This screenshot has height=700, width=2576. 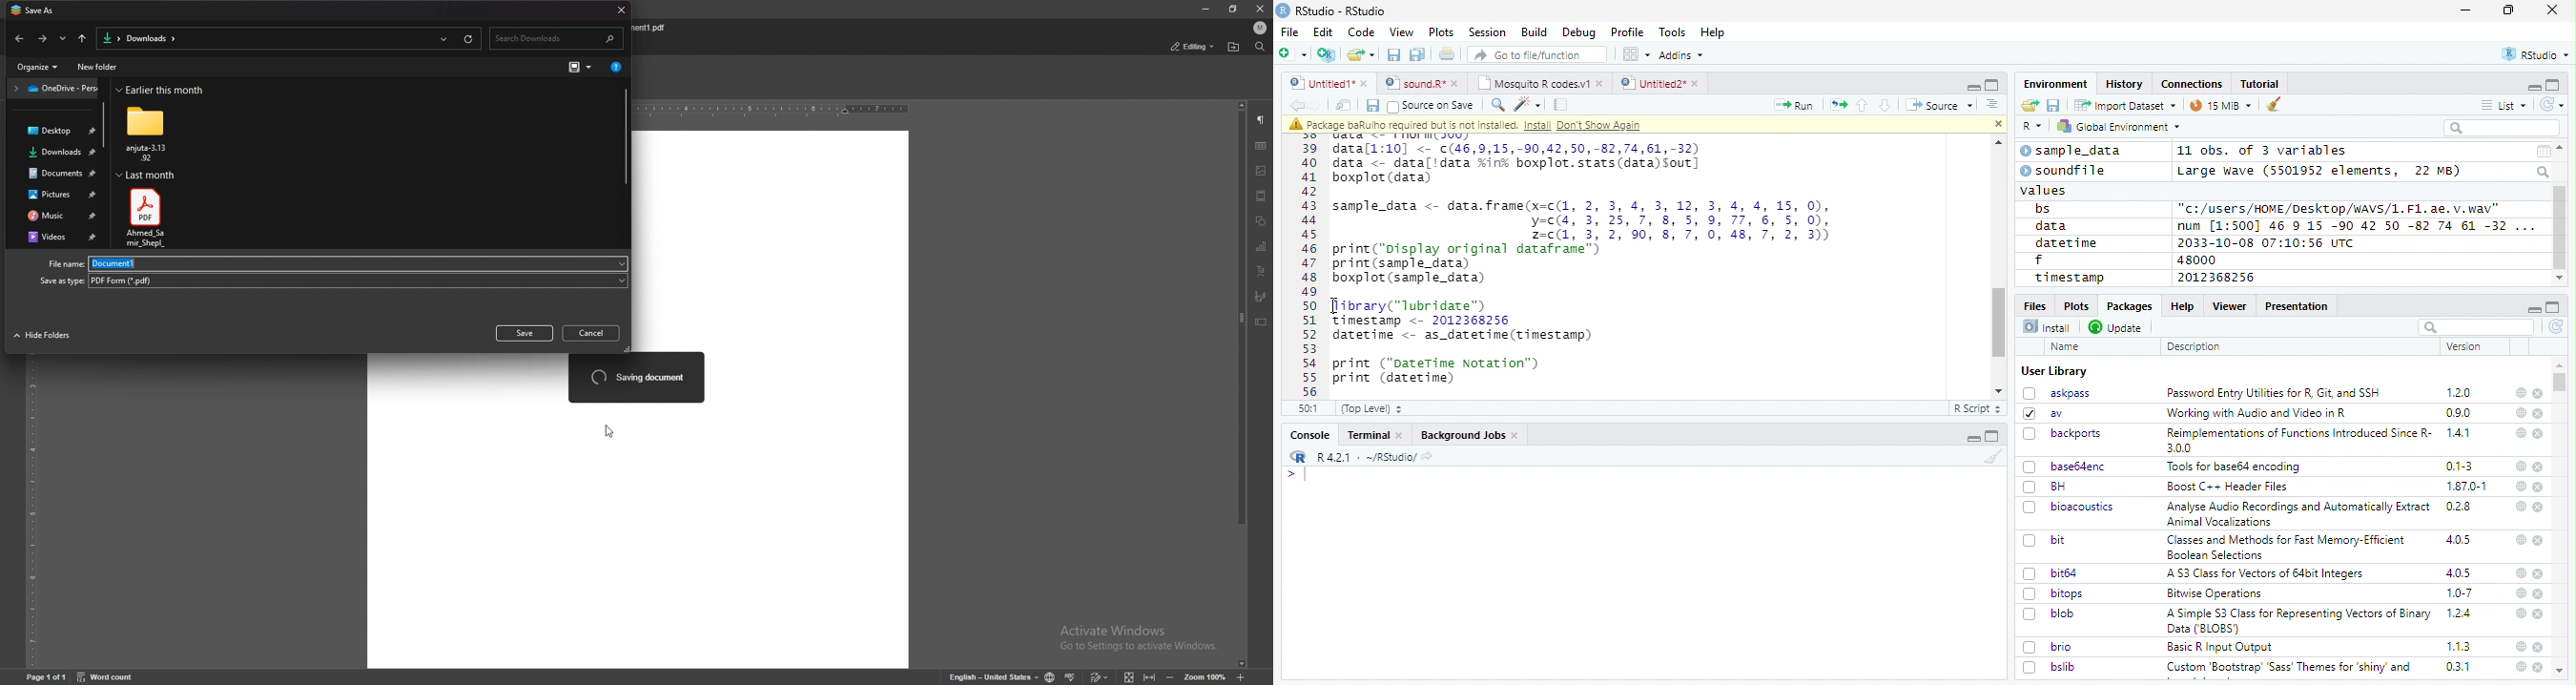 What do you see at coordinates (2054, 593) in the screenshot?
I see `bitops` at bounding box center [2054, 593].